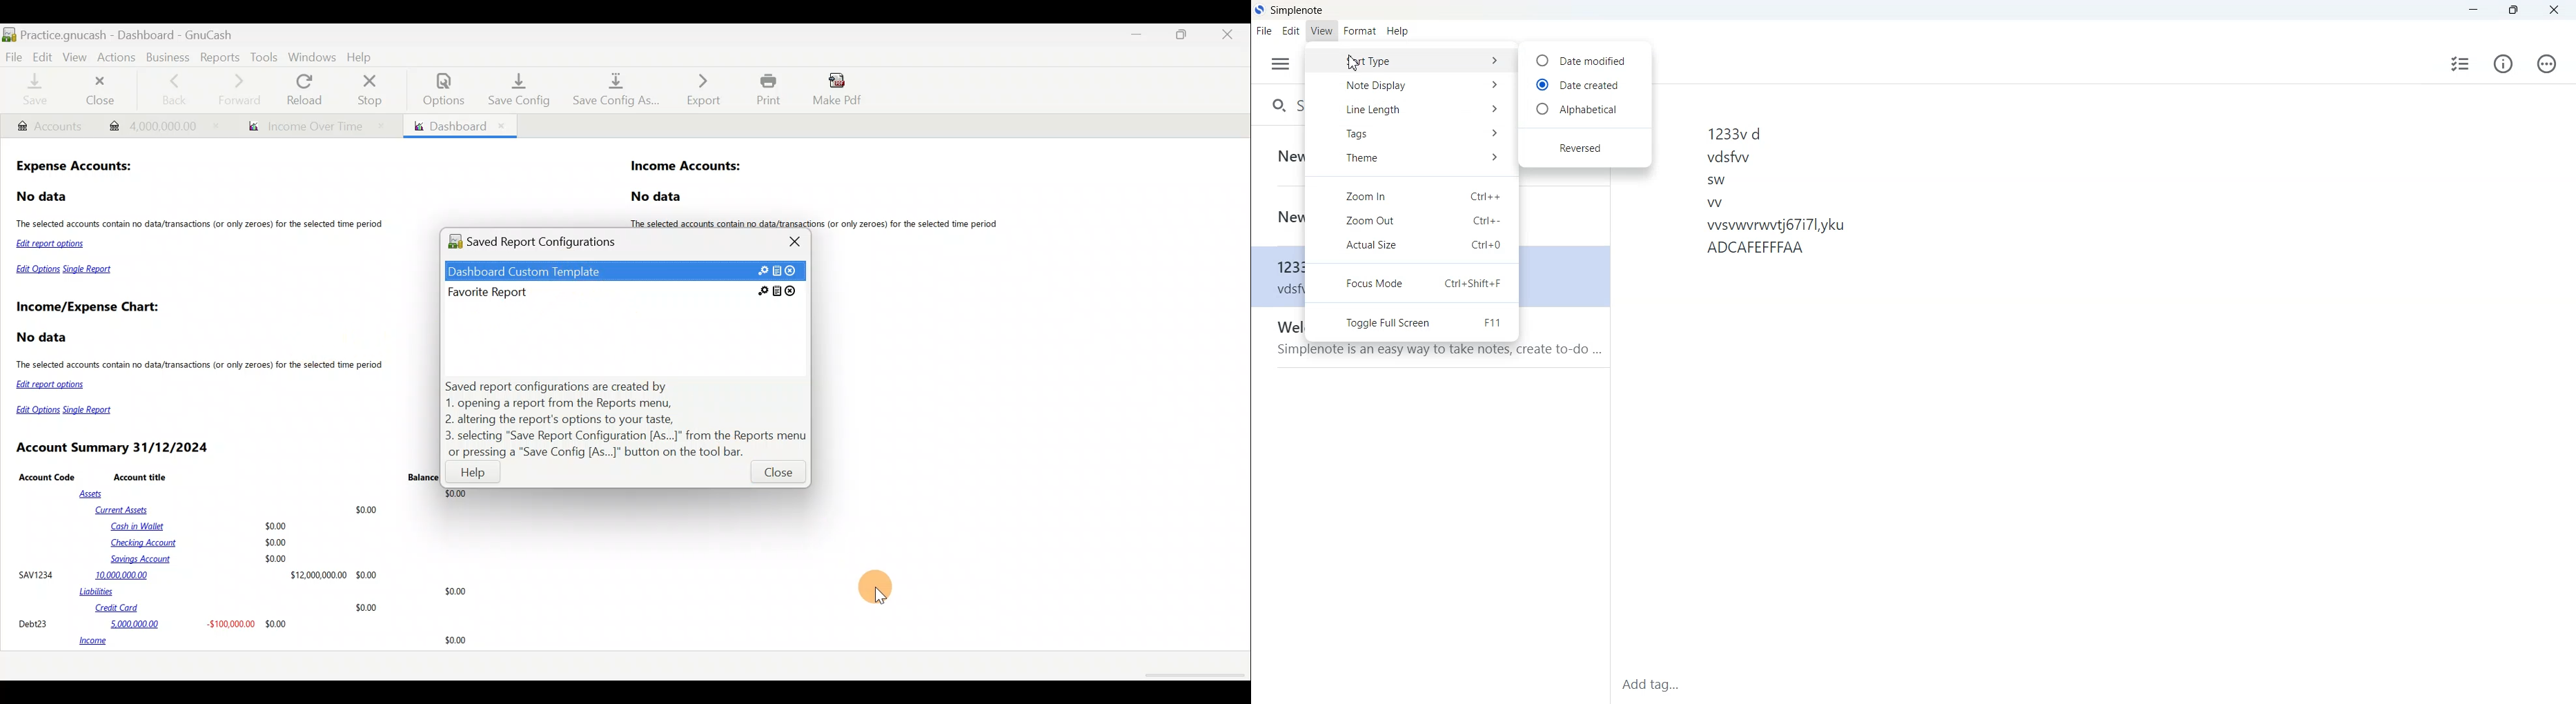 This screenshot has width=2576, height=728. I want to click on Theme, so click(1411, 159).